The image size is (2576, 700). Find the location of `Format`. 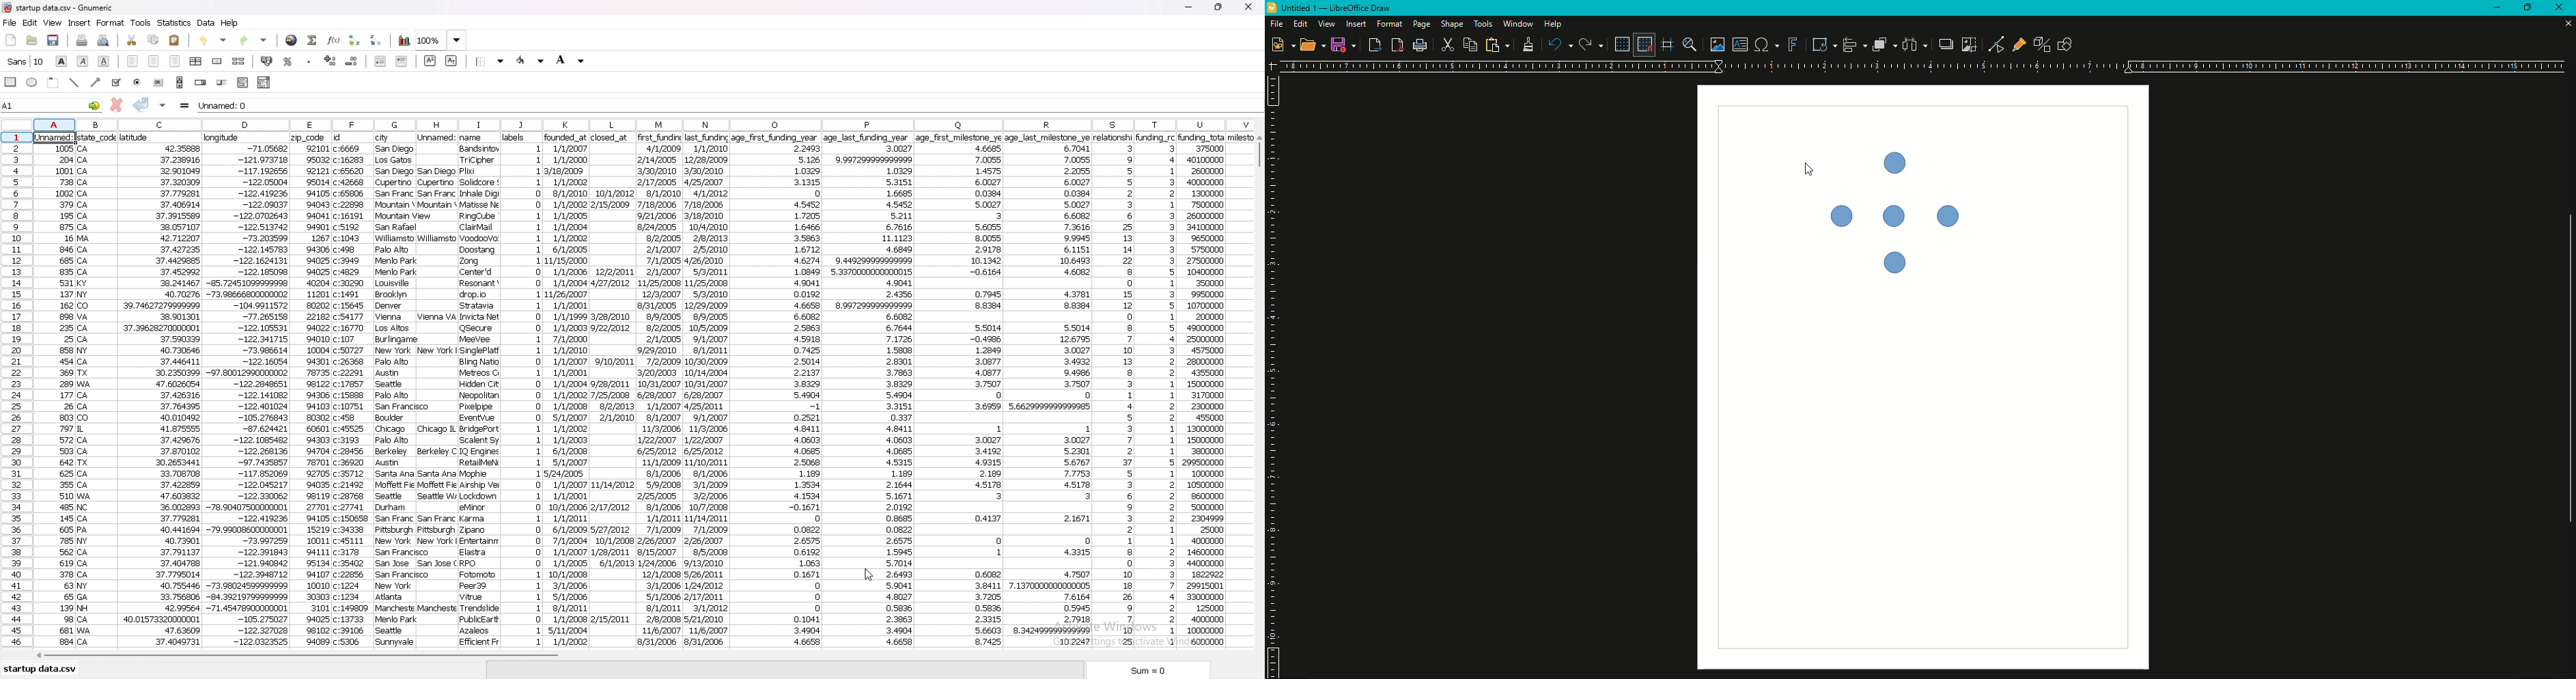

Format is located at coordinates (1387, 25).